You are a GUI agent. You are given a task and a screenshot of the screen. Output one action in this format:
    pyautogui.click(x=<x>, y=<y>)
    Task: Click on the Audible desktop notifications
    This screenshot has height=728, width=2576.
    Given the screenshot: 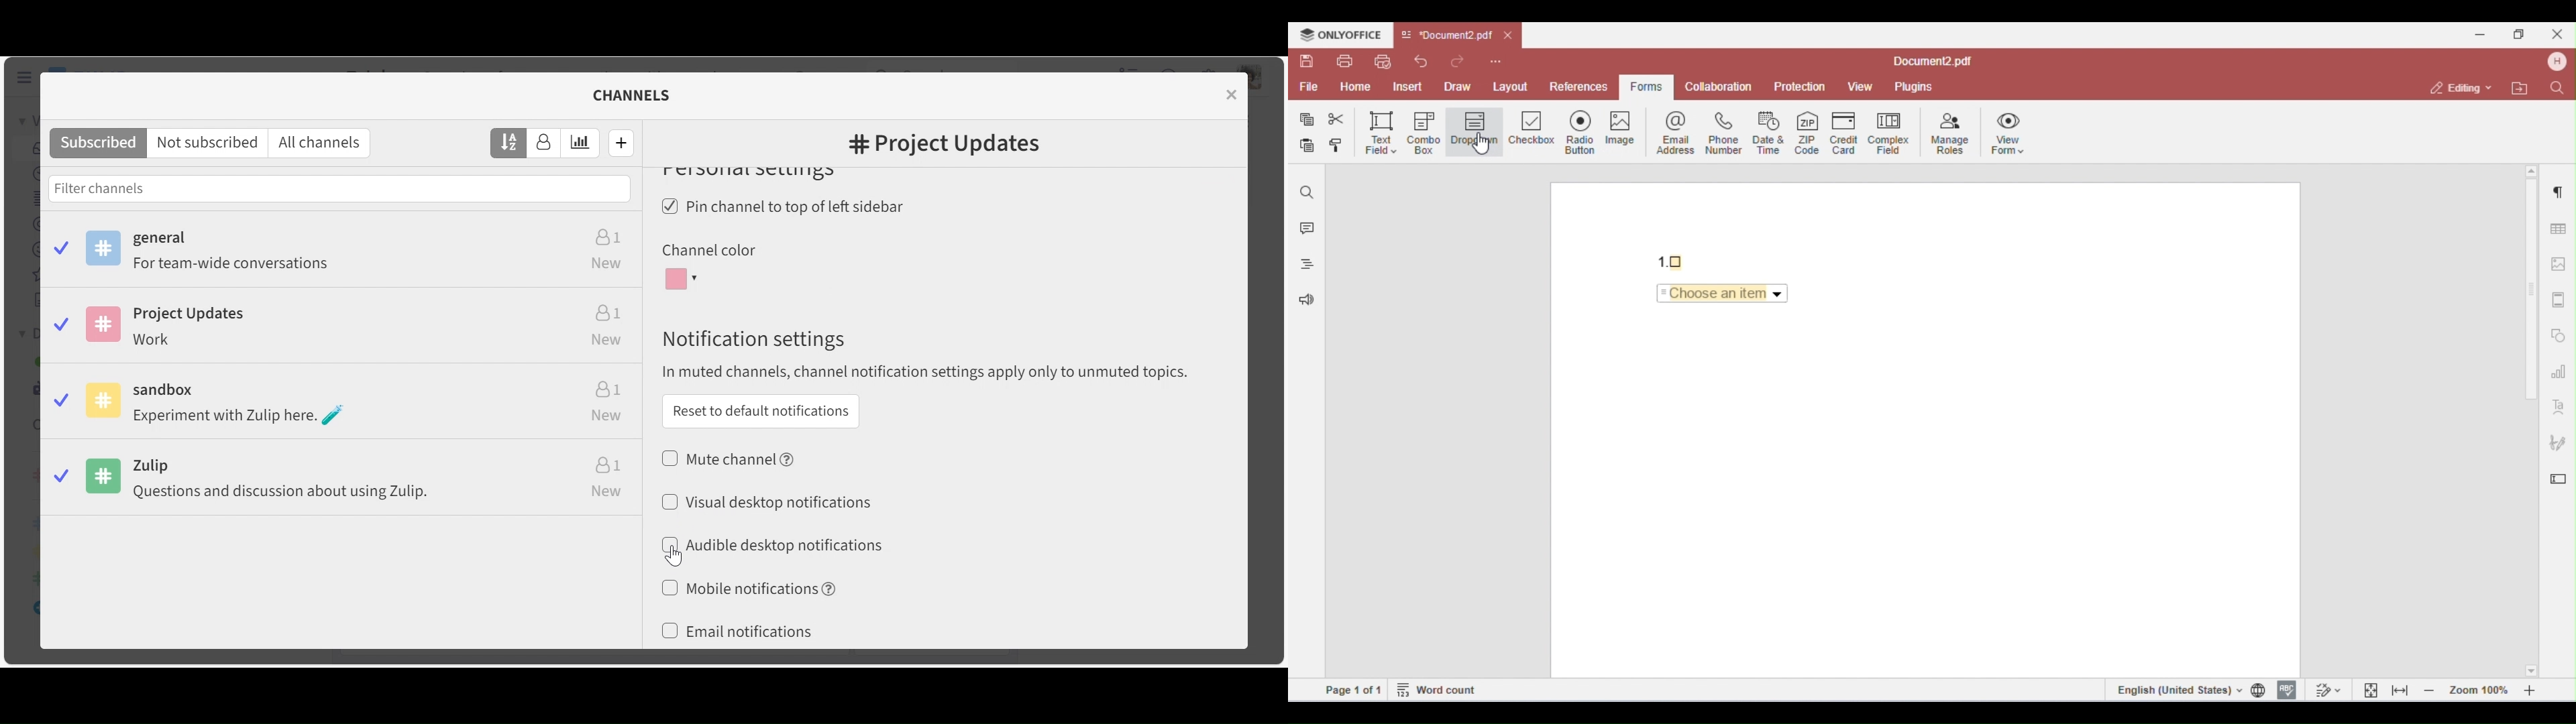 What is the action you would take?
    pyautogui.click(x=782, y=546)
    